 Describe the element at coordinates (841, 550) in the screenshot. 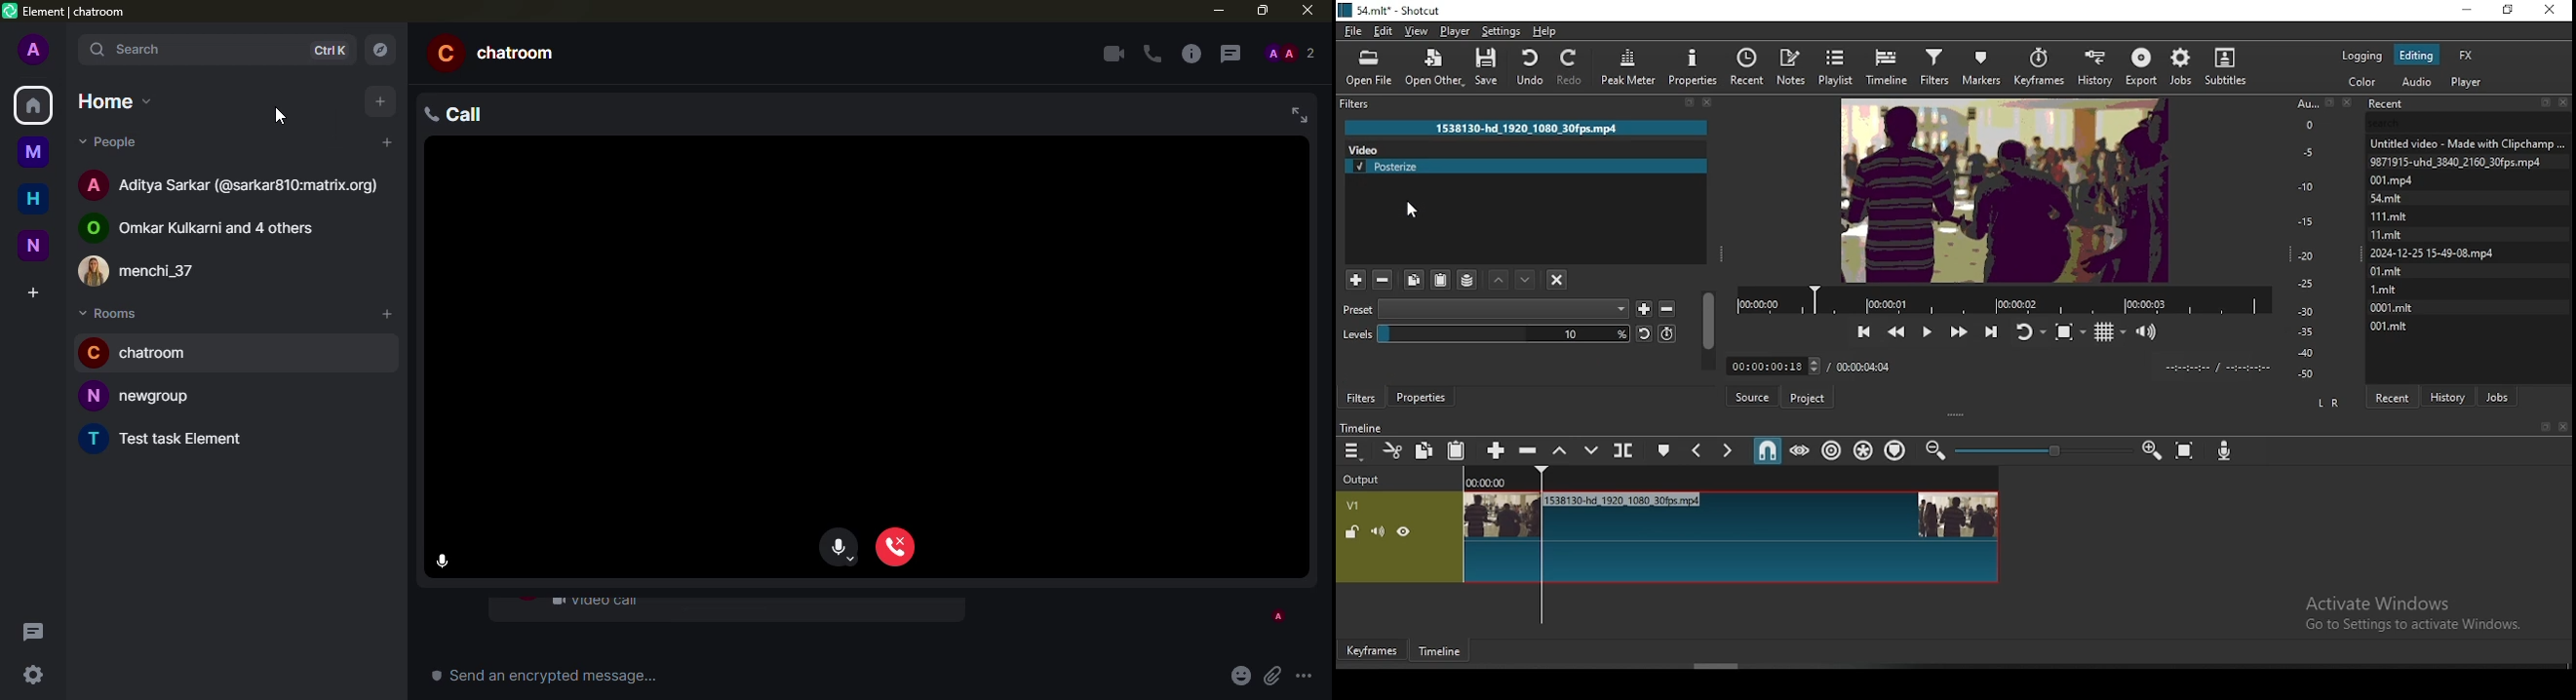

I see `voice` at that location.